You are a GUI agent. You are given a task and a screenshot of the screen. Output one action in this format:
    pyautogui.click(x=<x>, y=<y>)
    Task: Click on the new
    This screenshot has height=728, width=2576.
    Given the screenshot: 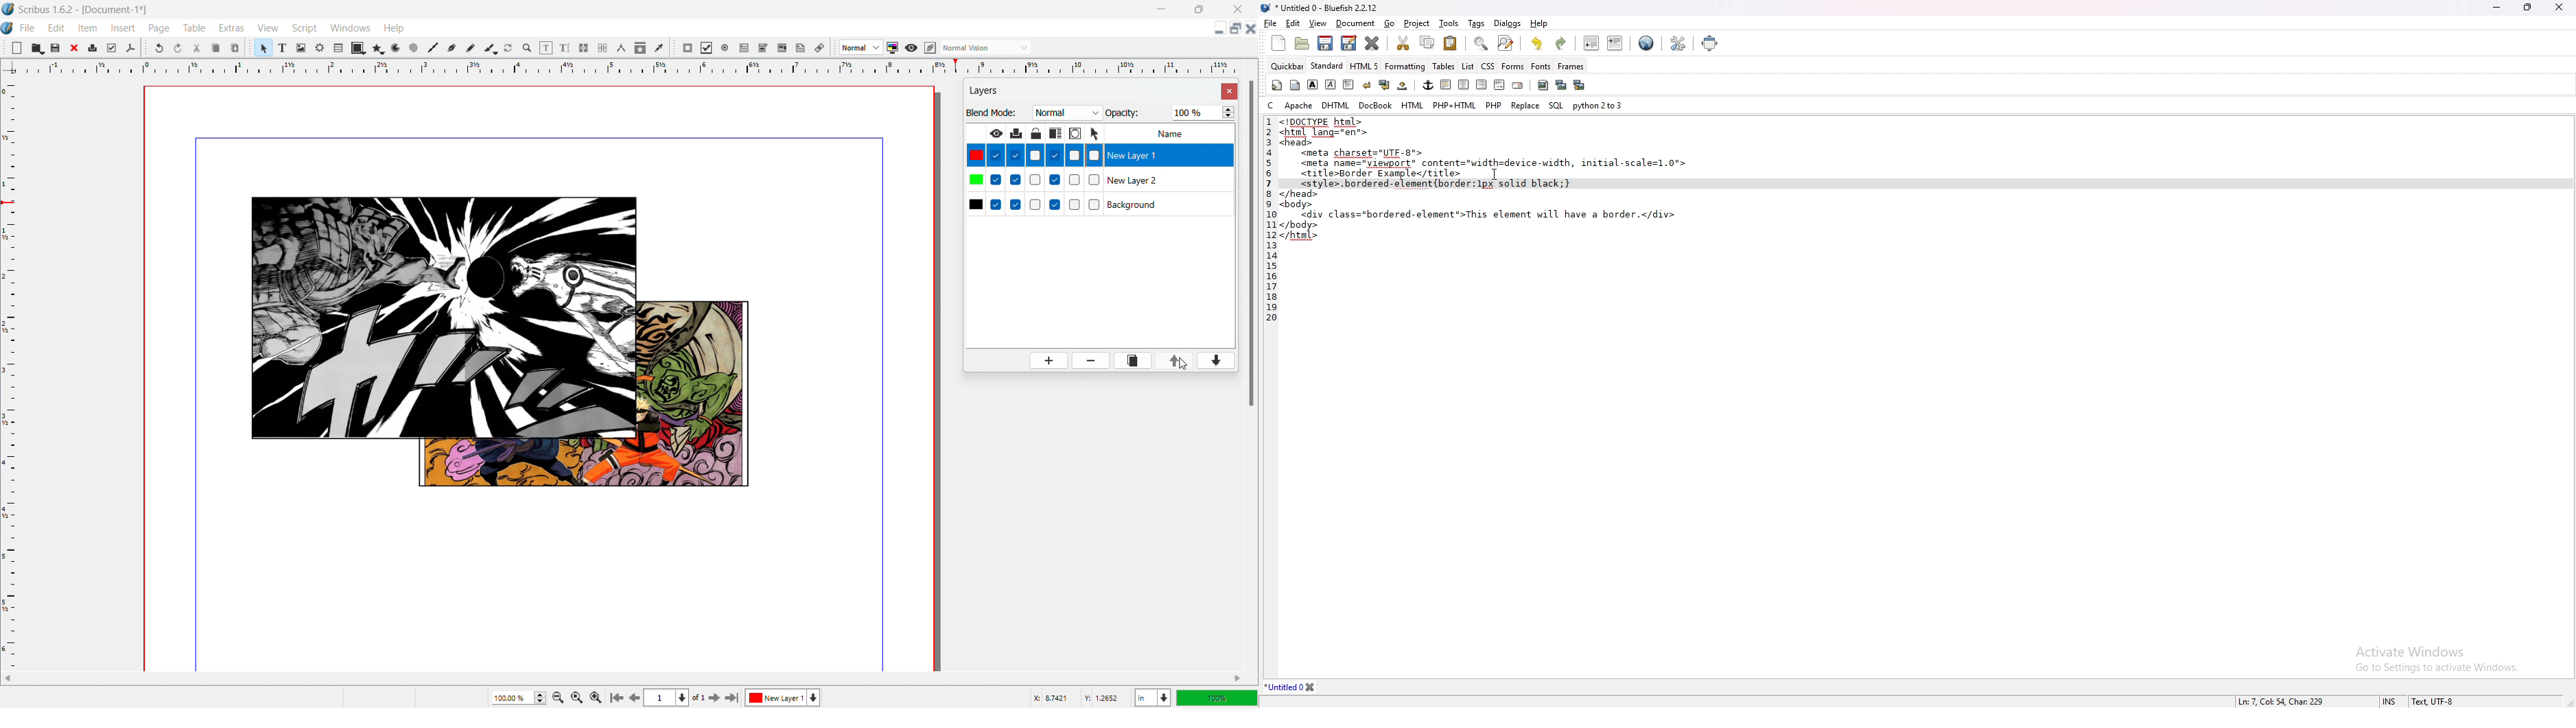 What is the action you would take?
    pyautogui.click(x=1278, y=43)
    